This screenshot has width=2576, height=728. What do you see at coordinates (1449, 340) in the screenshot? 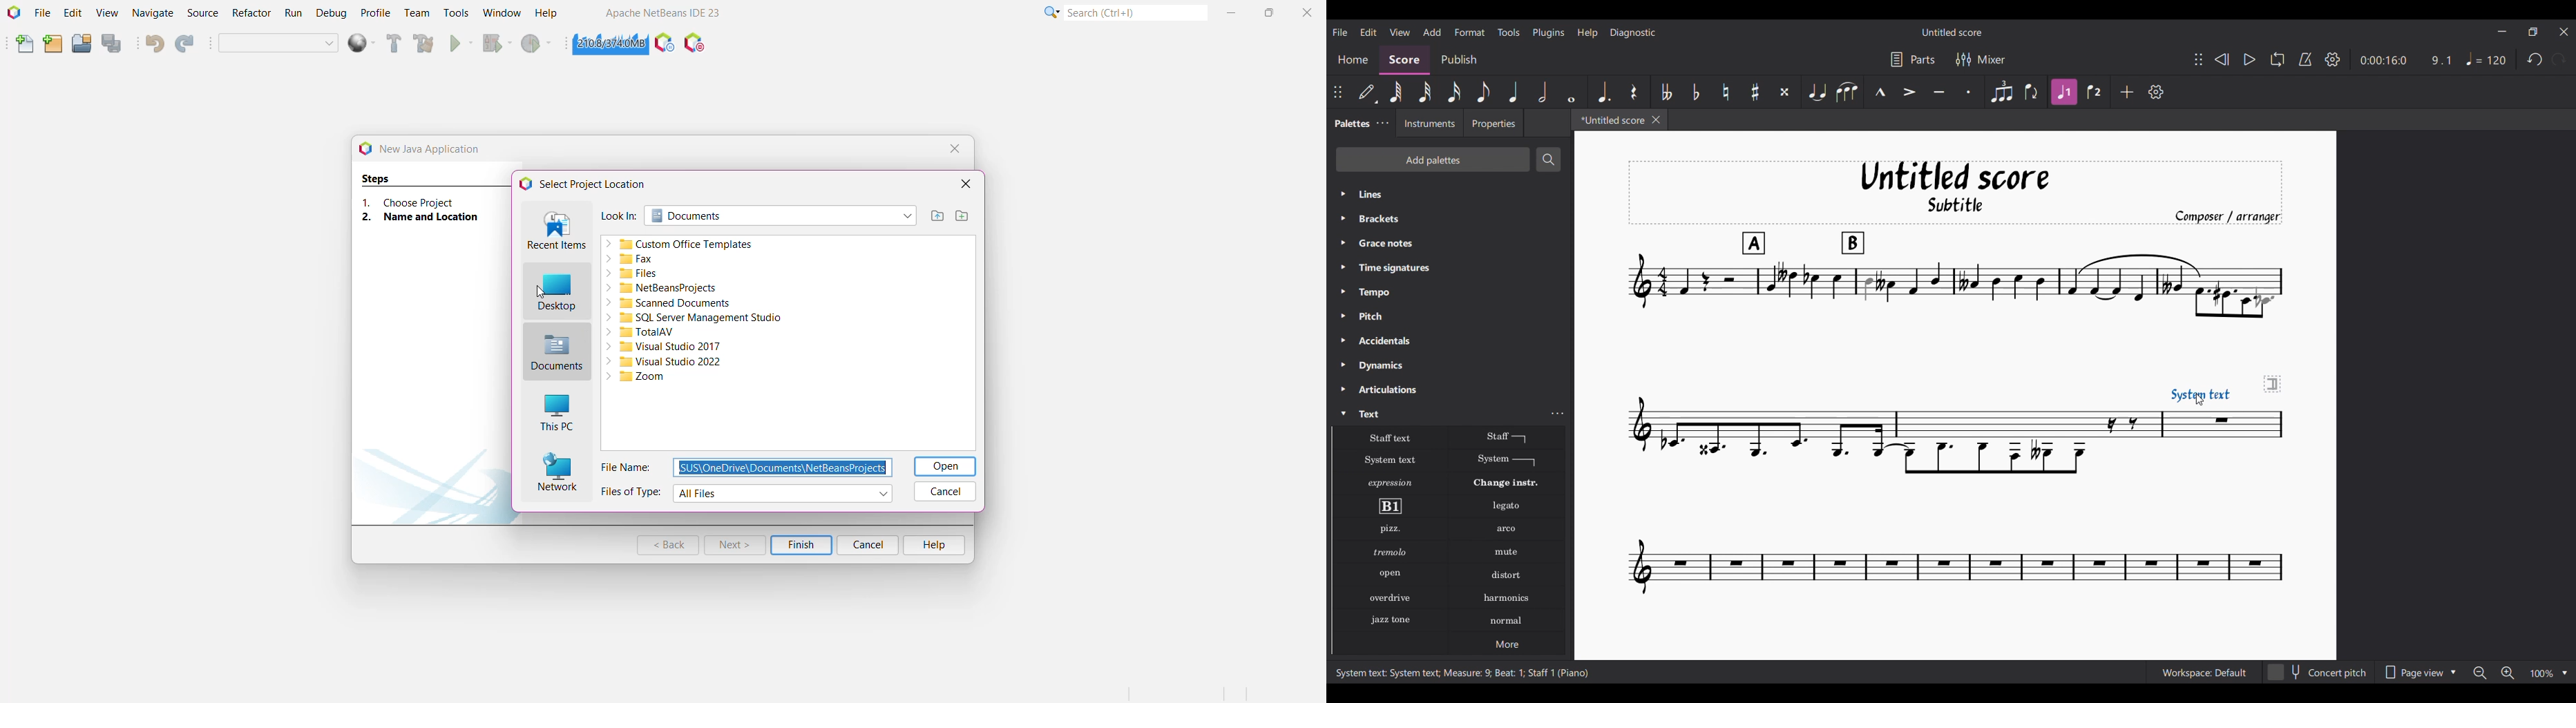
I see `Accidentals` at bounding box center [1449, 340].